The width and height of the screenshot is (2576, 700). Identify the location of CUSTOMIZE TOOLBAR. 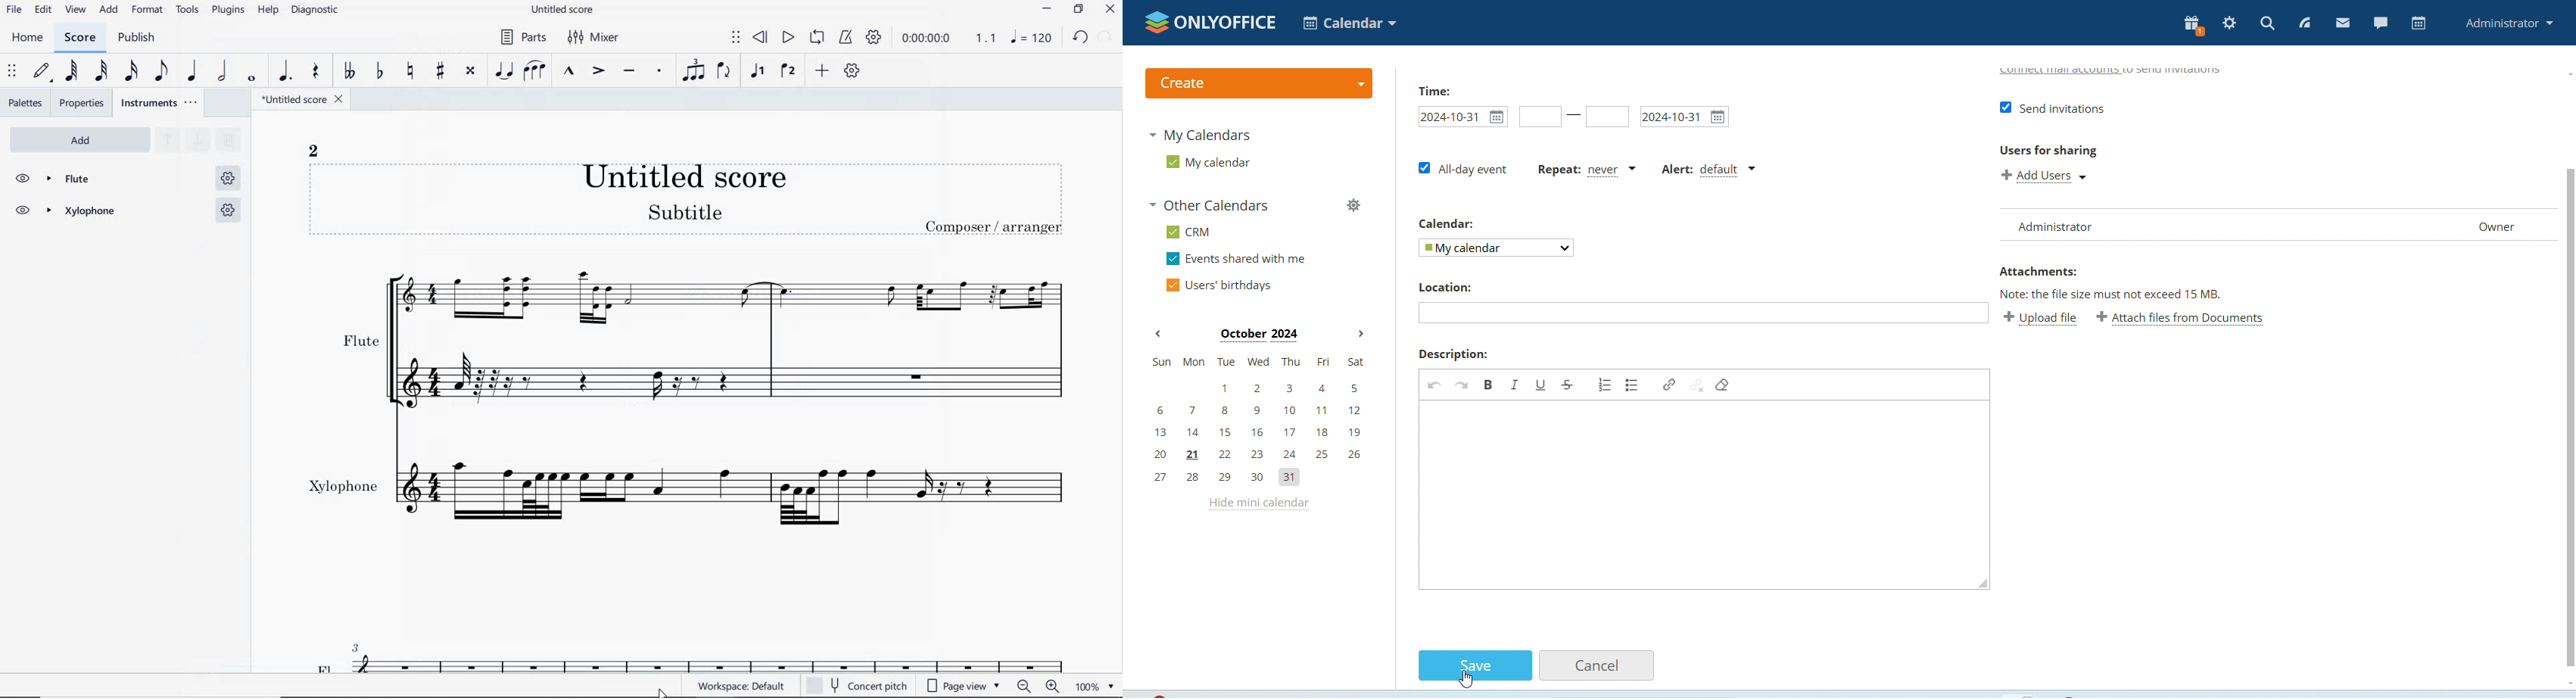
(852, 72).